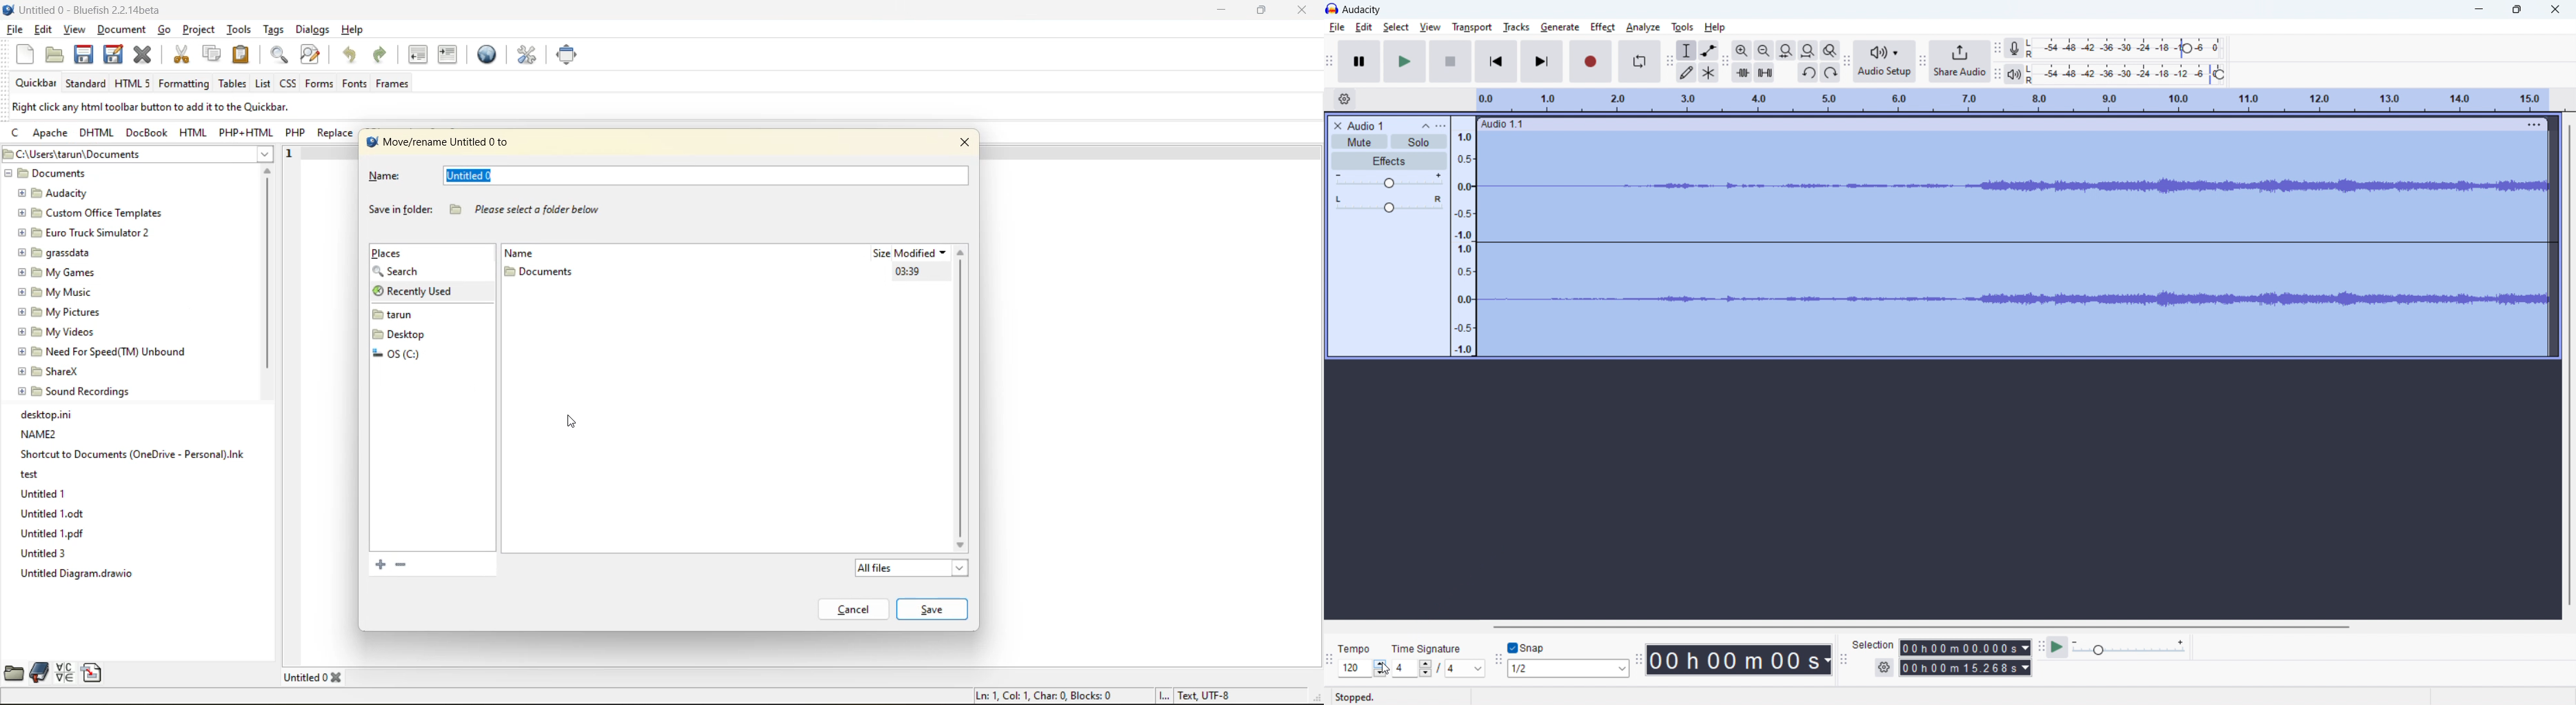 Image resolution: width=2576 pixels, height=728 pixels. I want to click on hold to move, so click(1997, 125).